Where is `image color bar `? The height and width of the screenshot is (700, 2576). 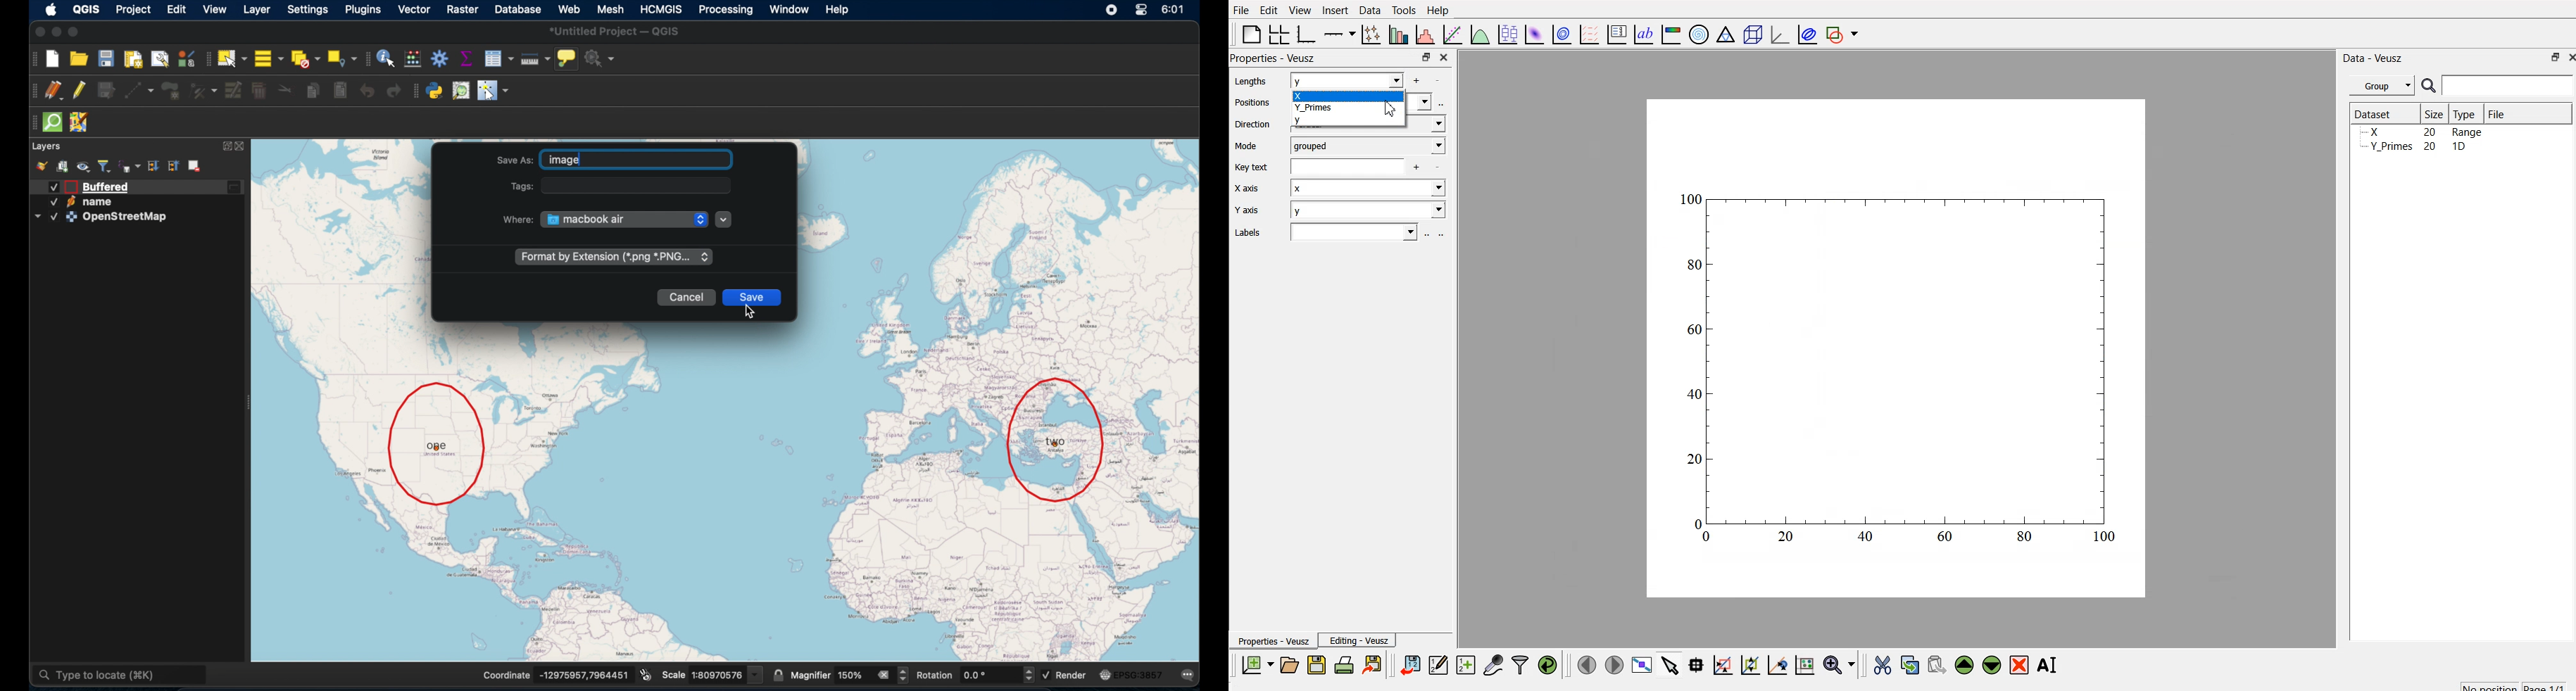 image color bar  is located at coordinates (1671, 36).